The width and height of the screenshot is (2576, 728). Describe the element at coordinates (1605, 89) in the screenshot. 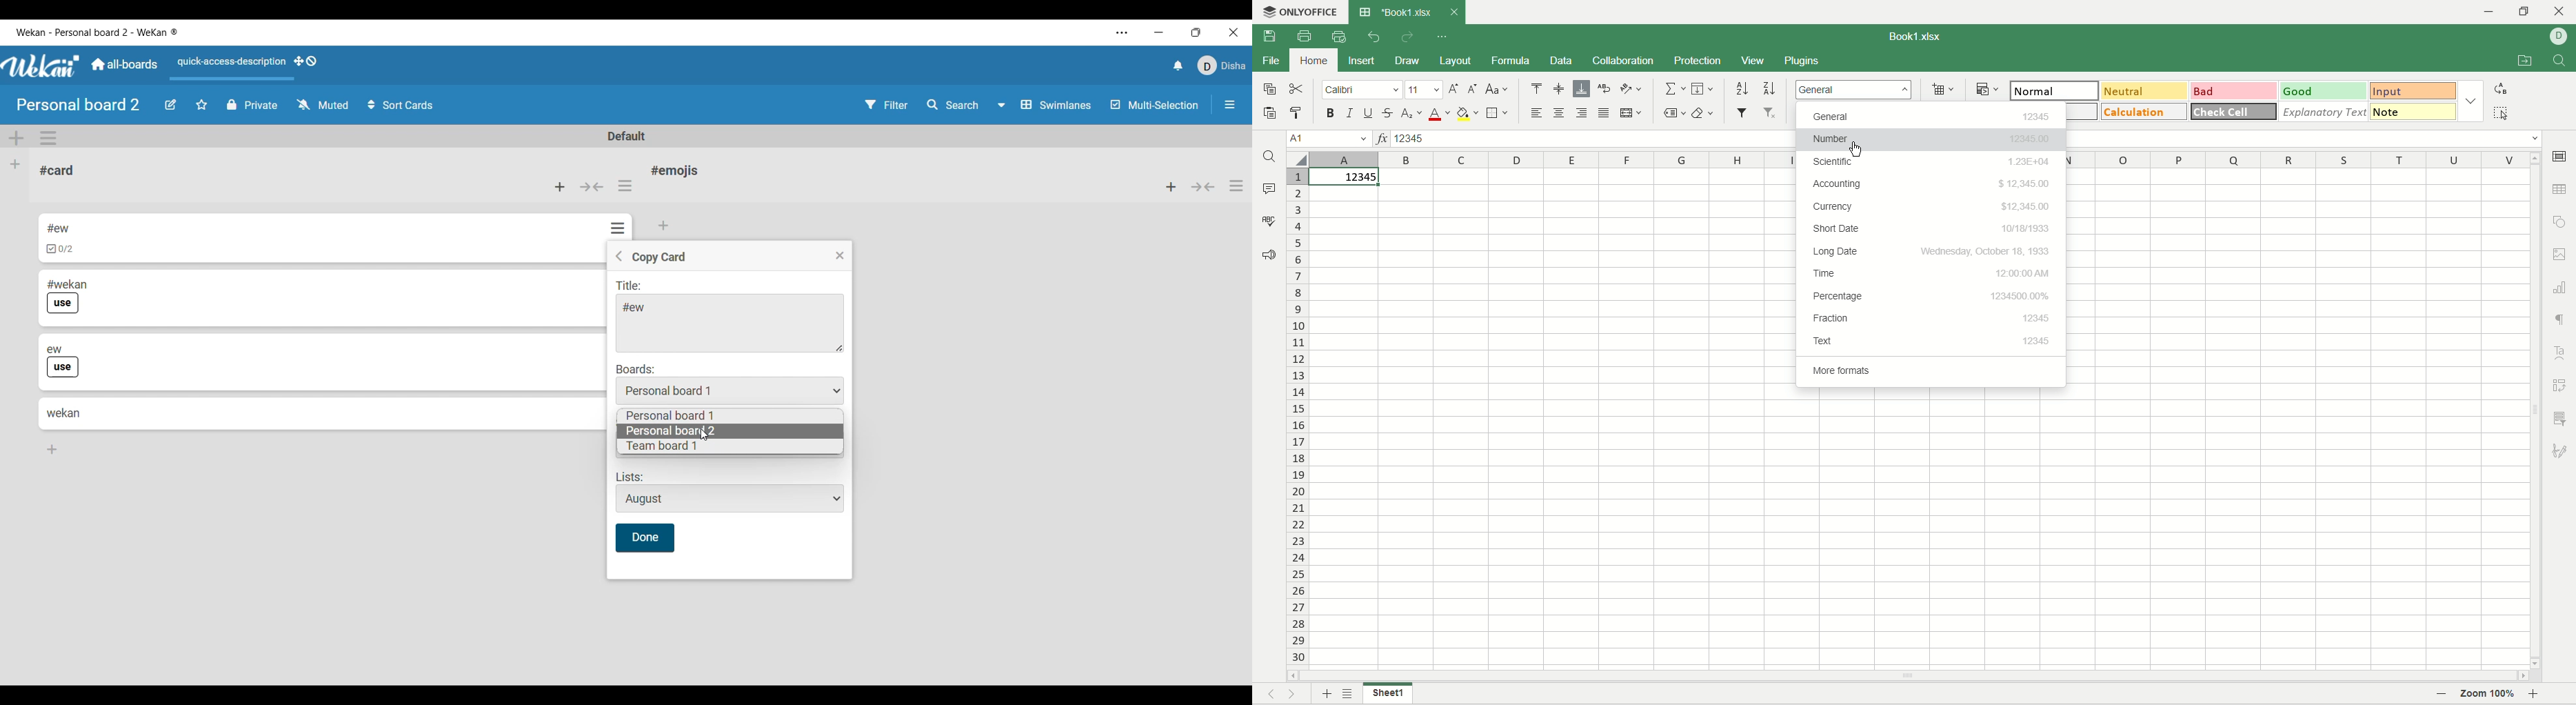

I see `wrap text` at that location.